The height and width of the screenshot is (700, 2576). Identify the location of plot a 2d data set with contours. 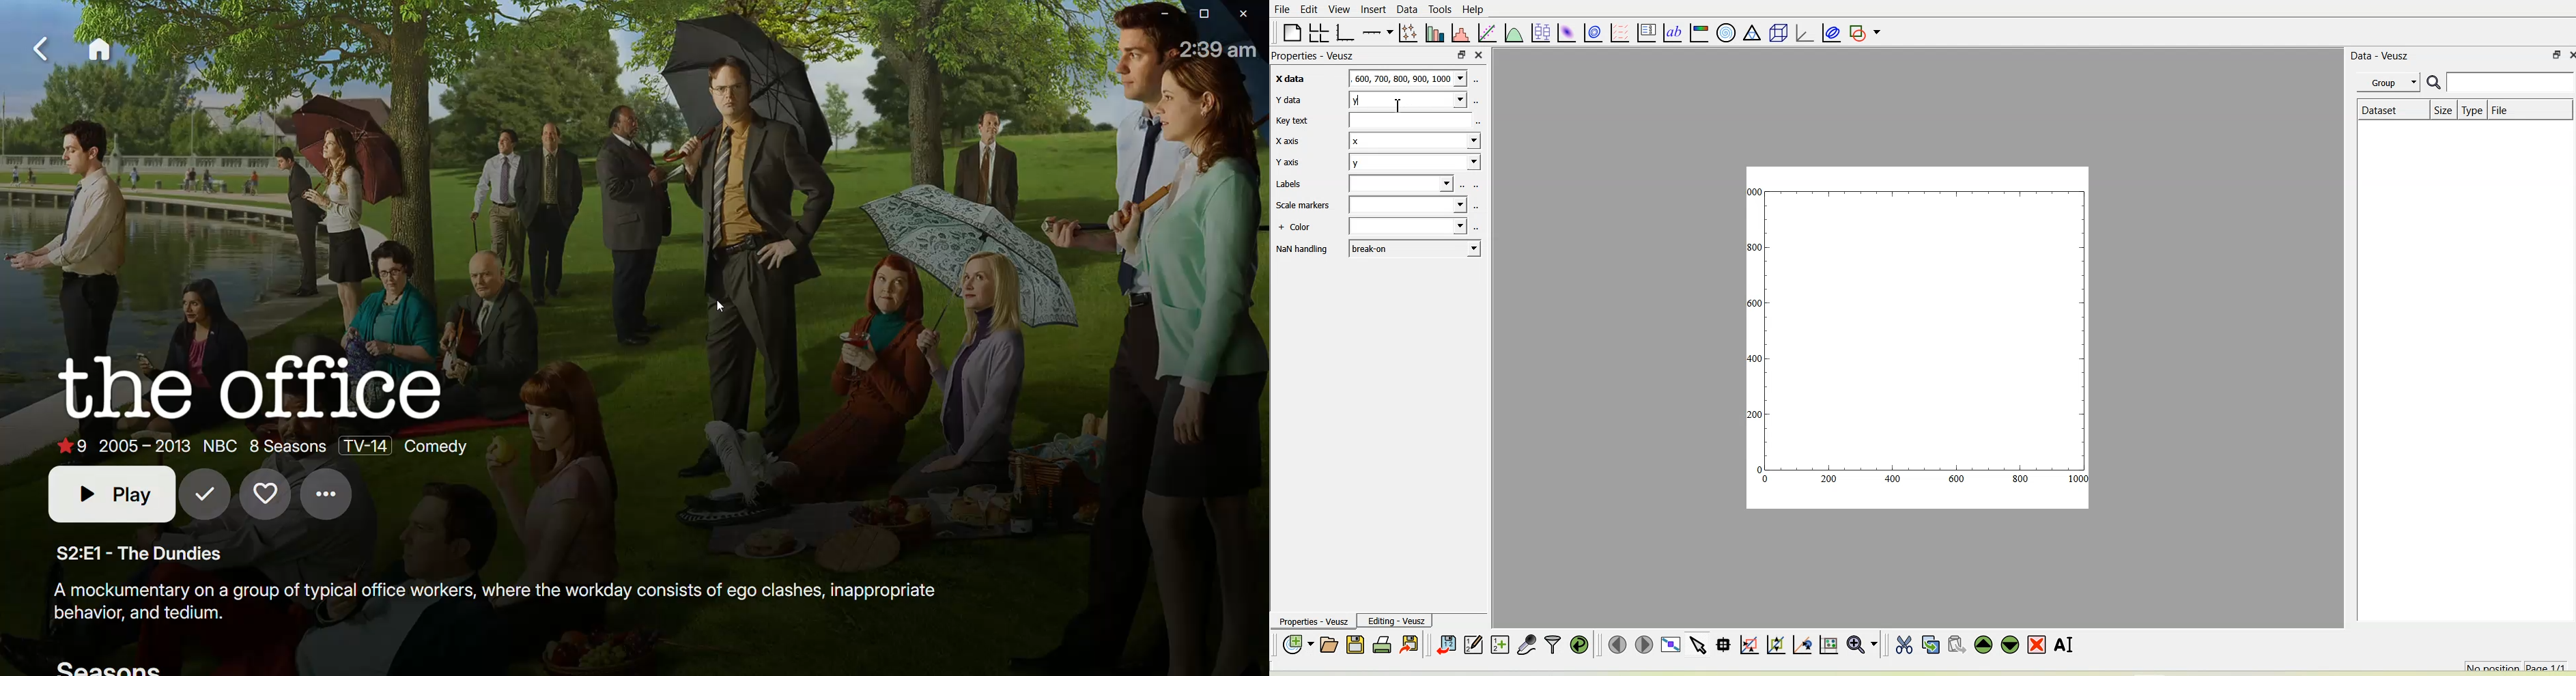
(1592, 33).